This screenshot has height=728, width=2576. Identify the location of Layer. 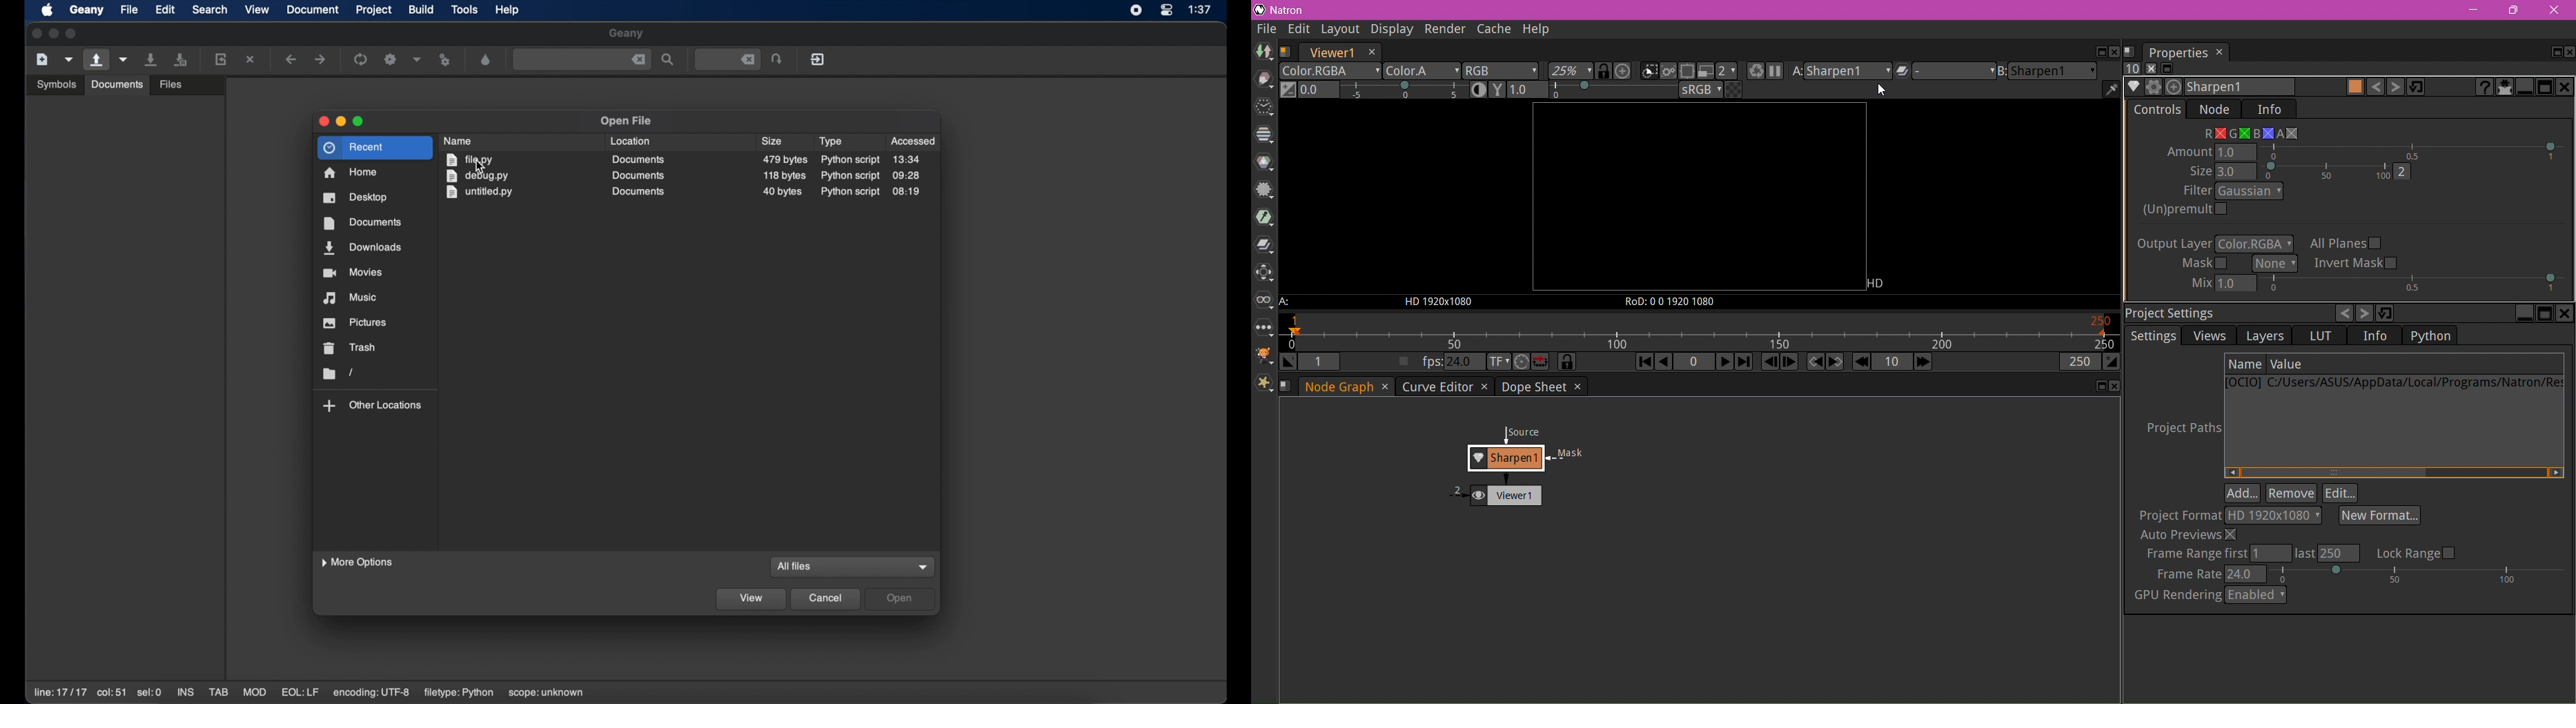
(1330, 71).